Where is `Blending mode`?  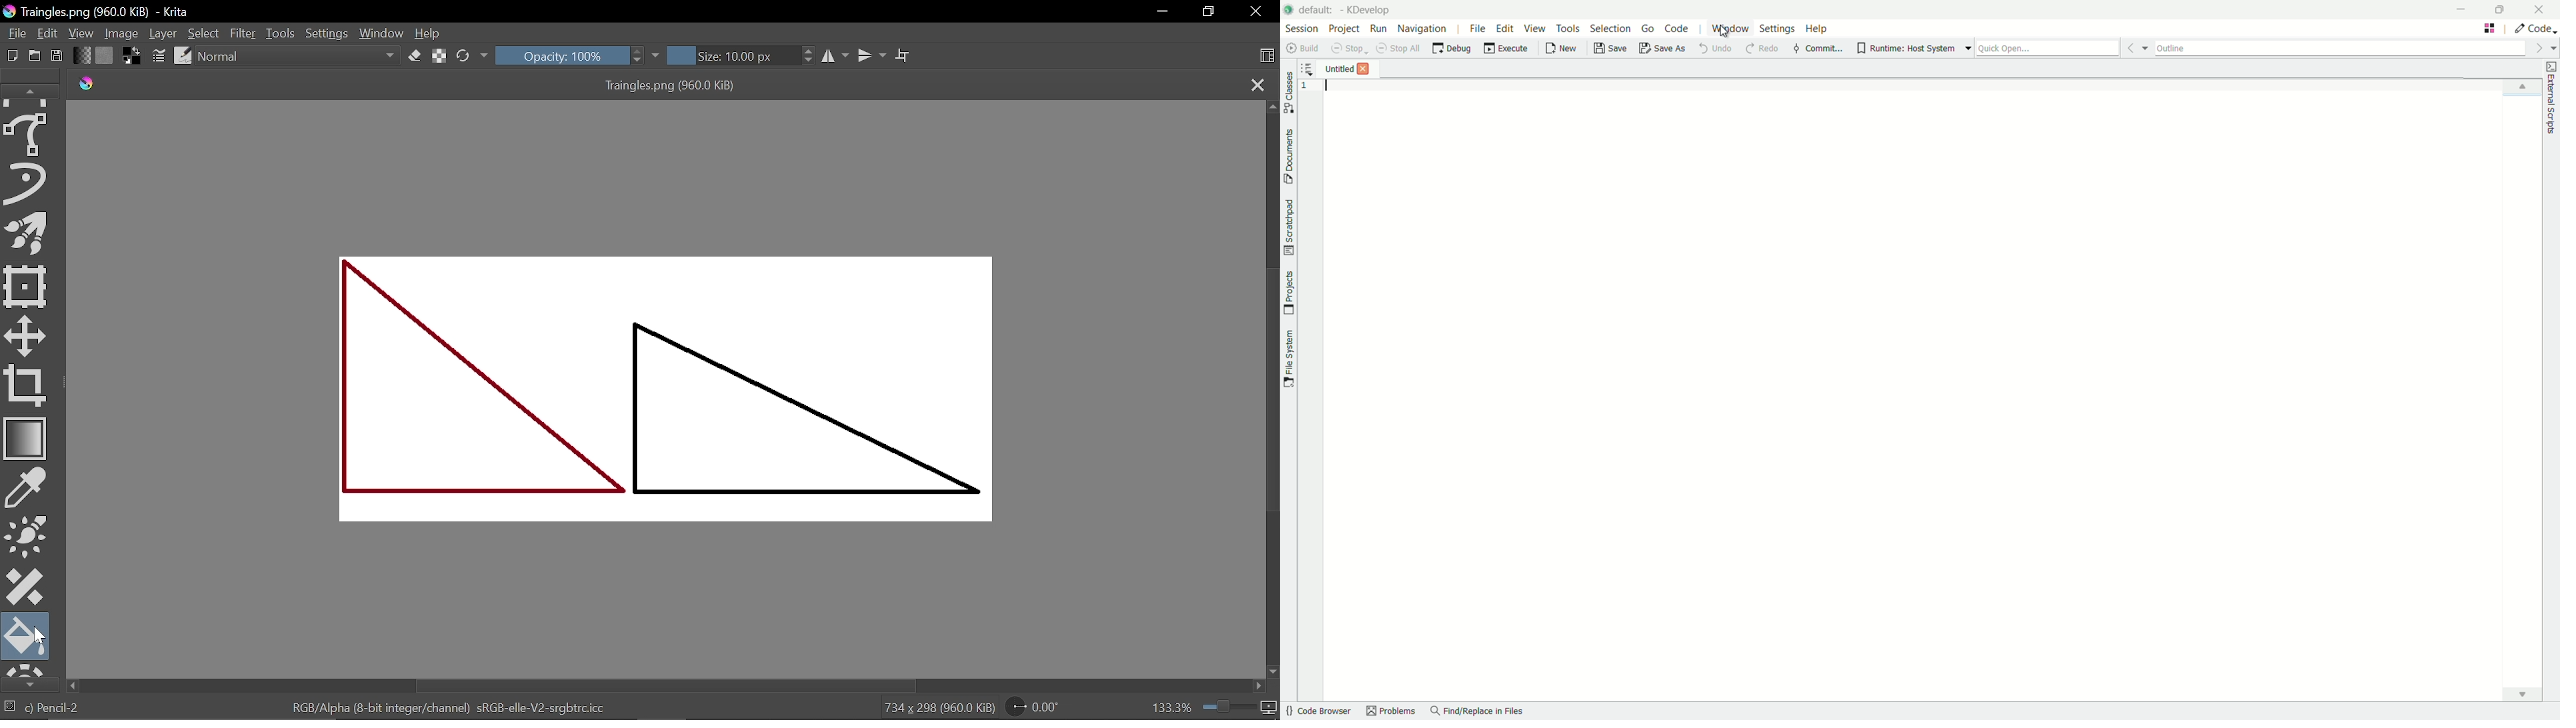 Blending mode is located at coordinates (298, 57).